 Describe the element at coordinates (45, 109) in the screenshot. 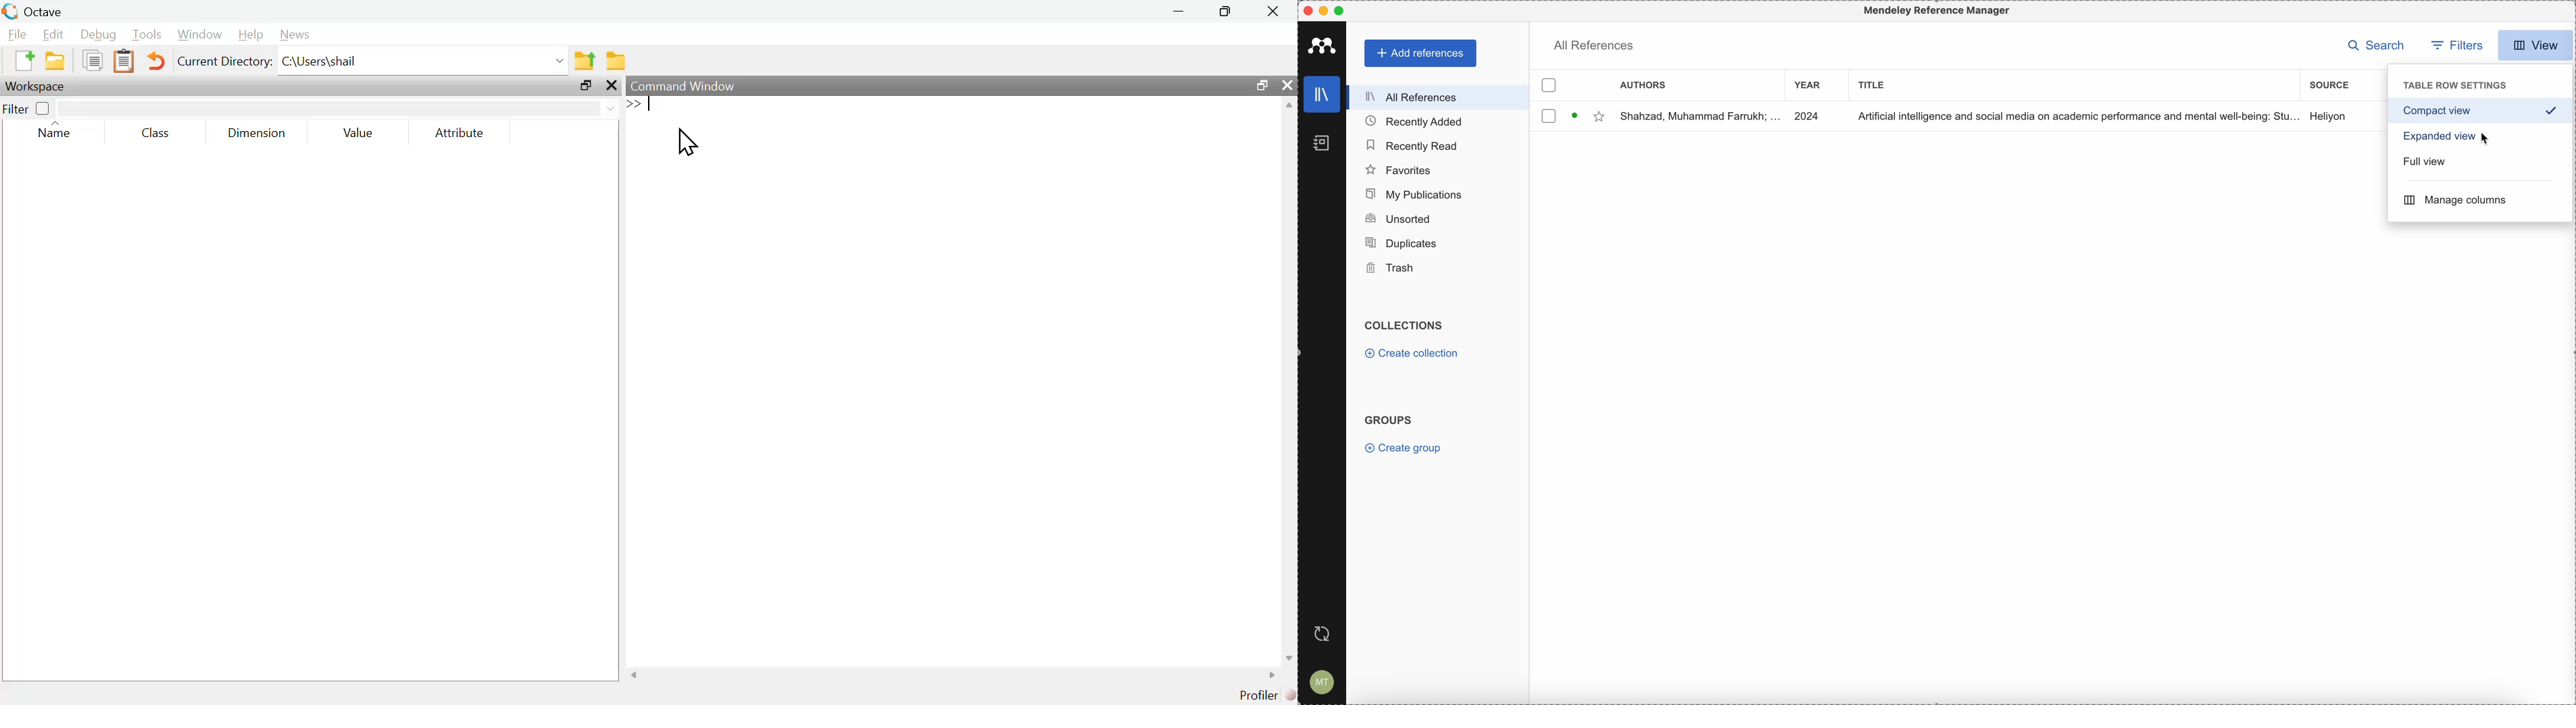

I see `checkbox` at that location.